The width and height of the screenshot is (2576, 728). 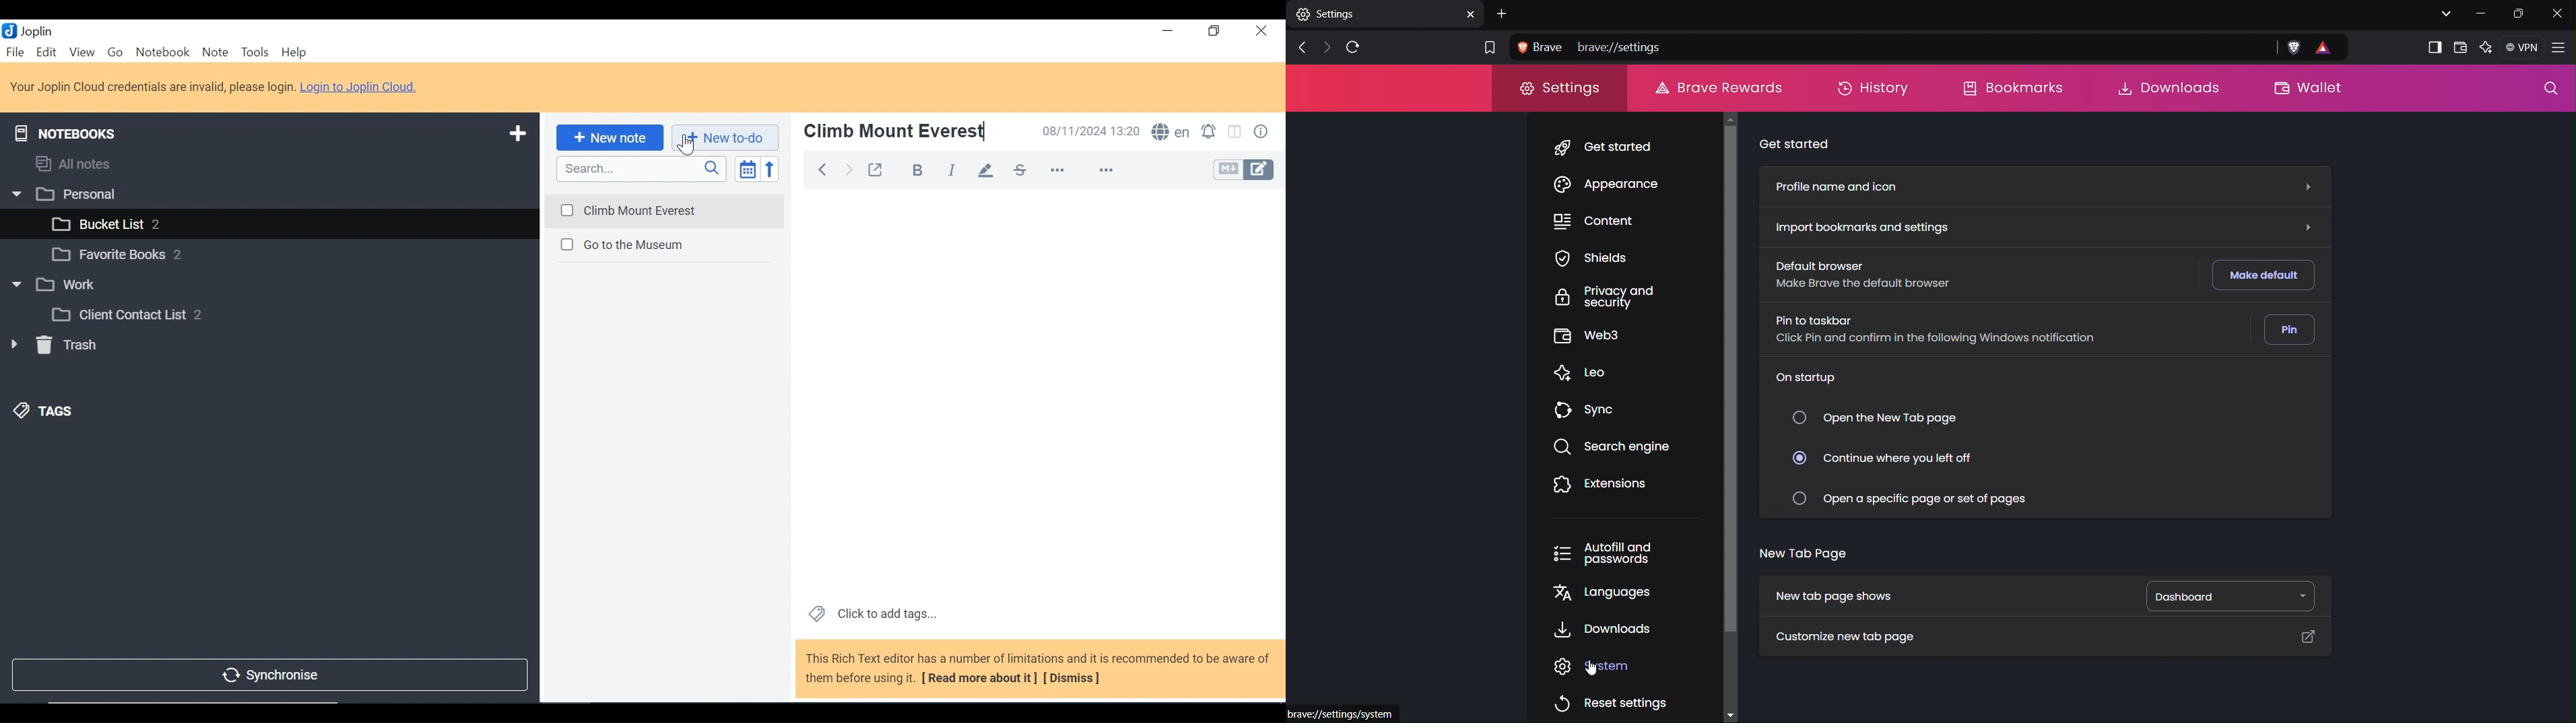 I want to click on Spell Checker, so click(x=1173, y=133).